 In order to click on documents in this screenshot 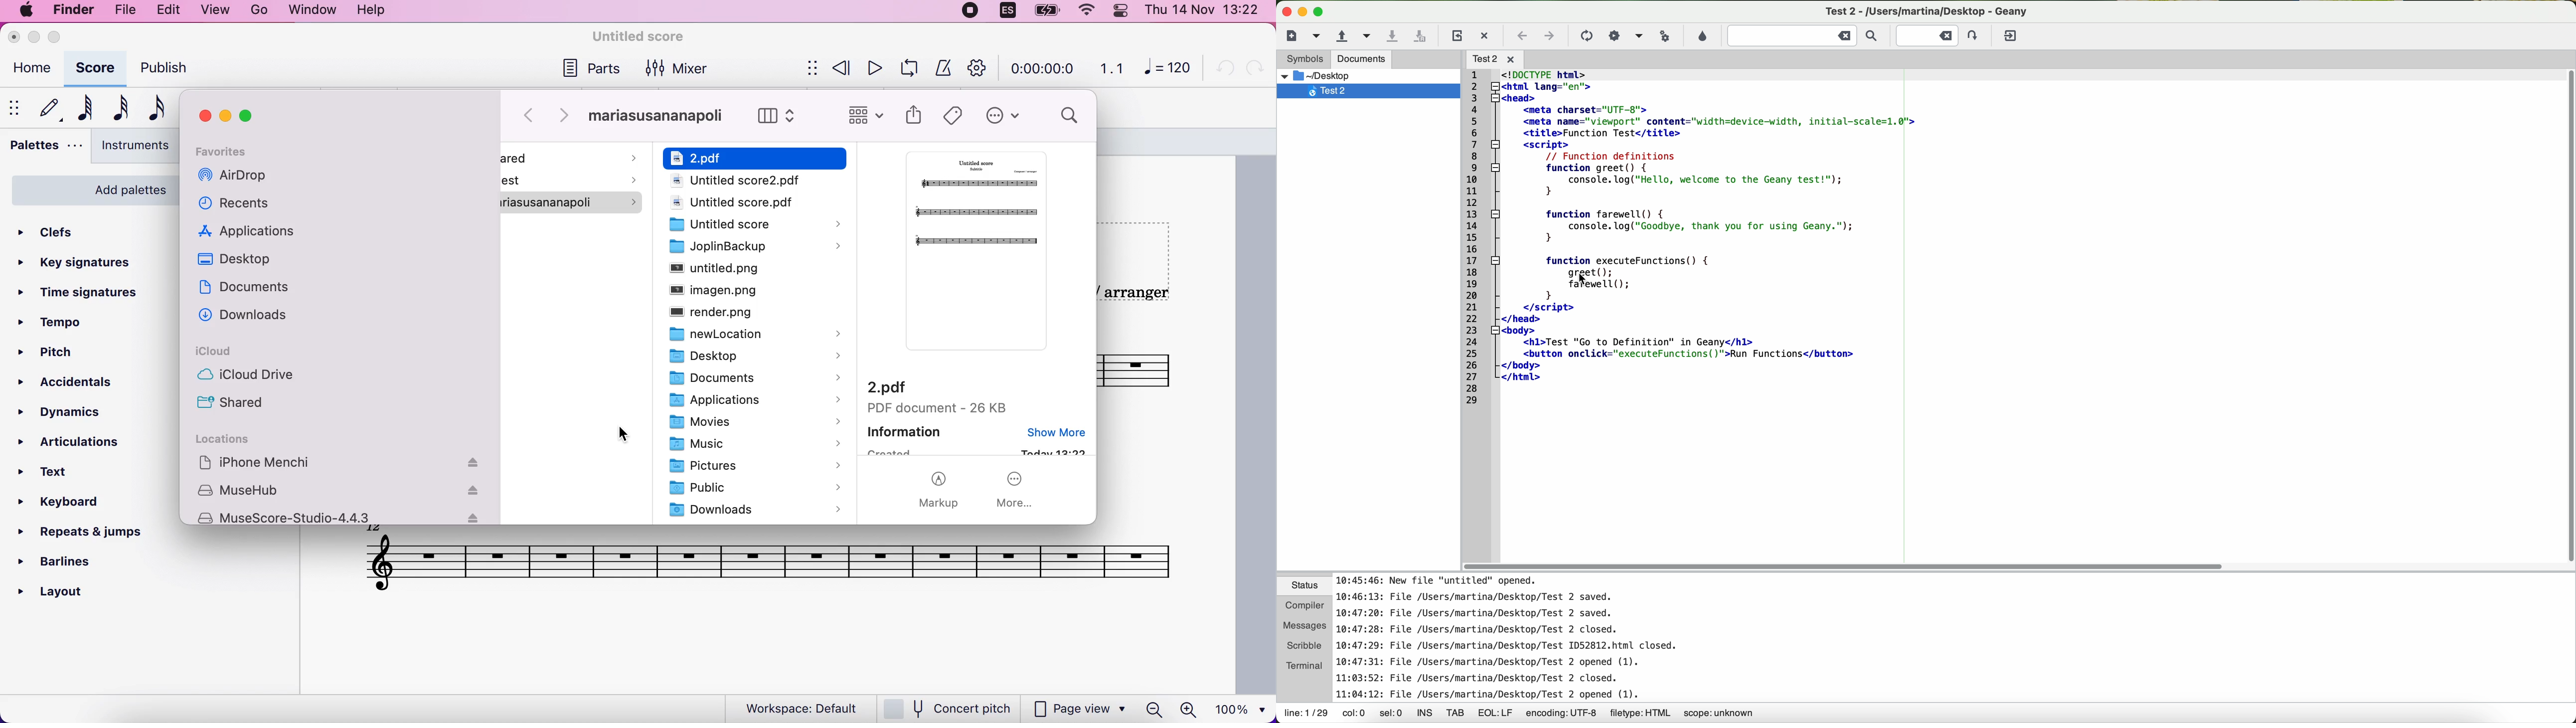, I will do `click(1361, 59)`.